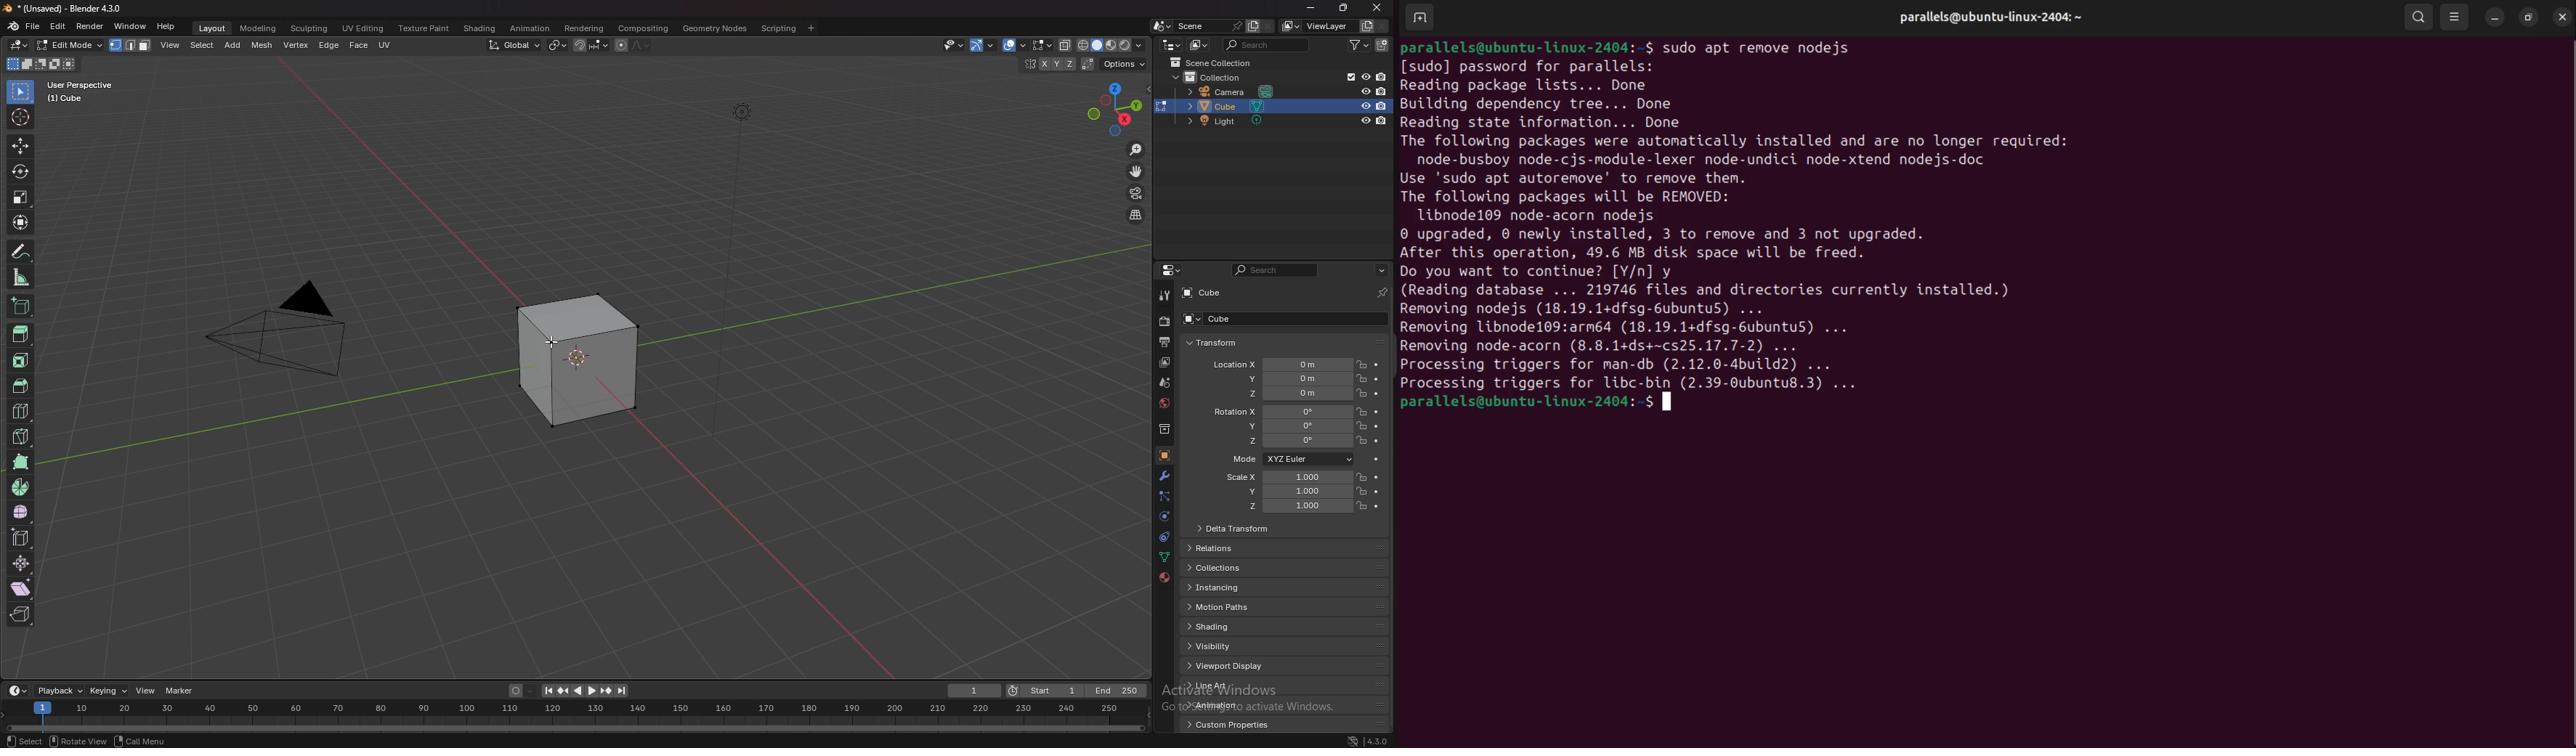  Describe the element at coordinates (1279, 413) in the screenshot. I see `rotation x` at that location.